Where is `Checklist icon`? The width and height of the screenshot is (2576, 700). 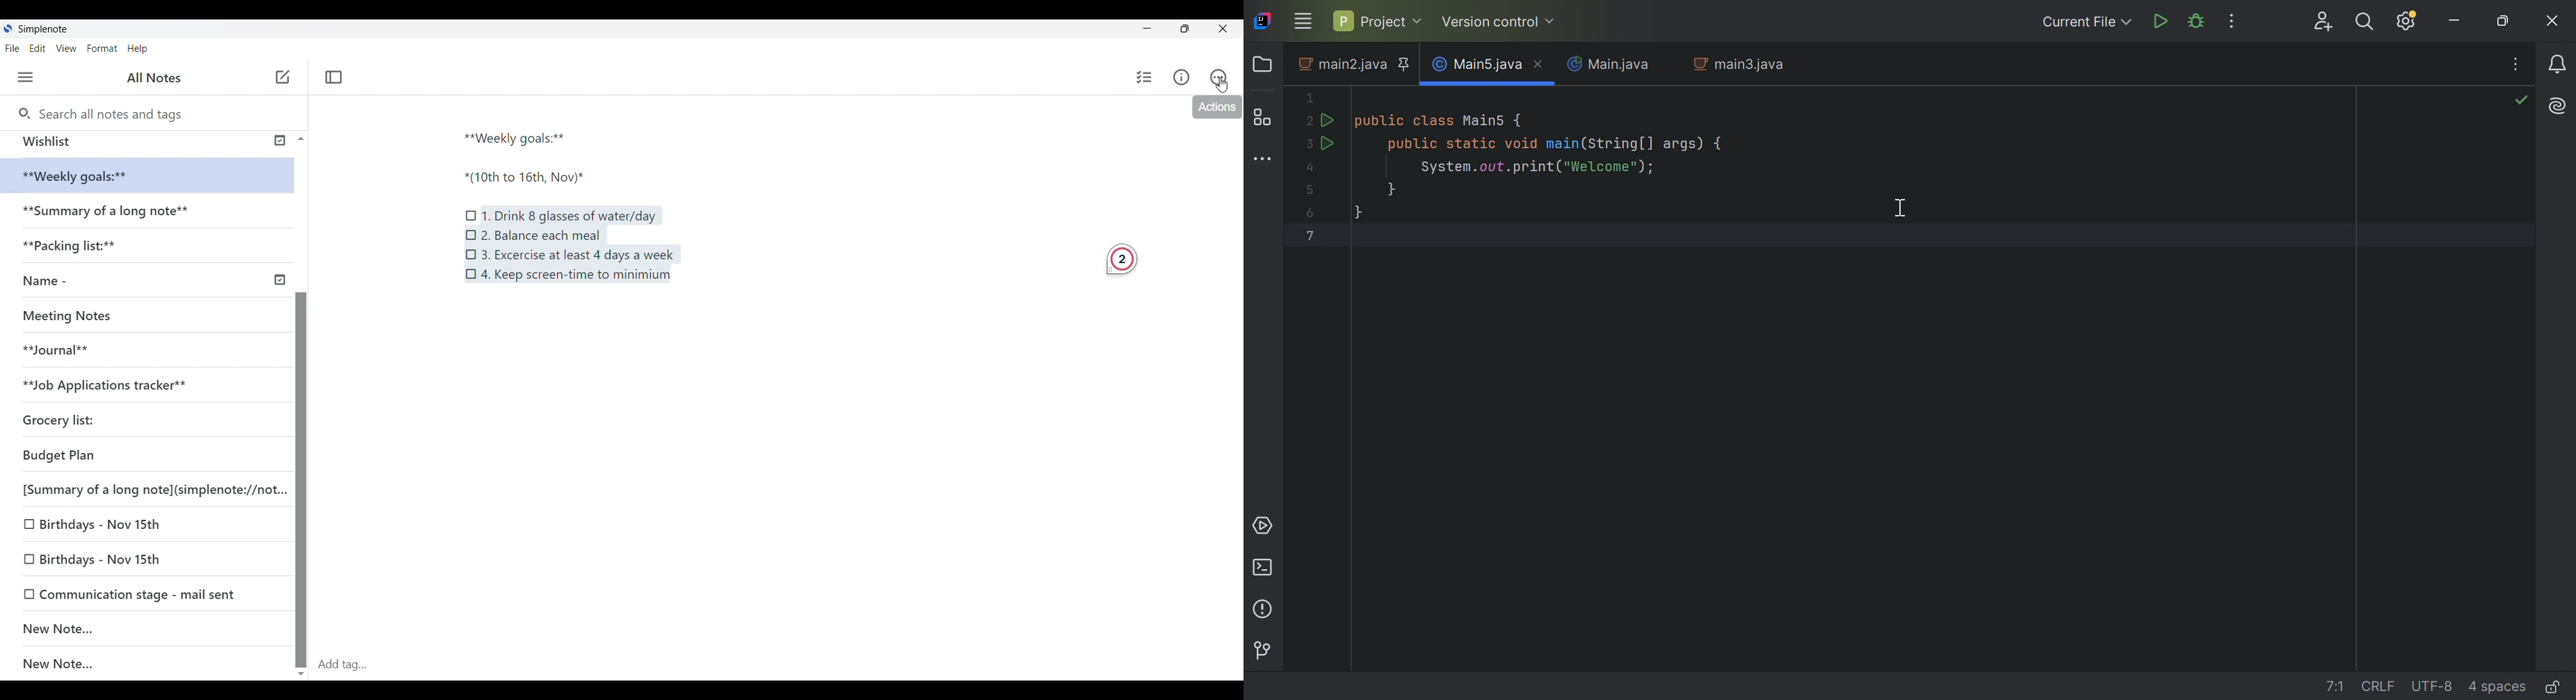 Checklist icon is located at coordinates (472, 211).